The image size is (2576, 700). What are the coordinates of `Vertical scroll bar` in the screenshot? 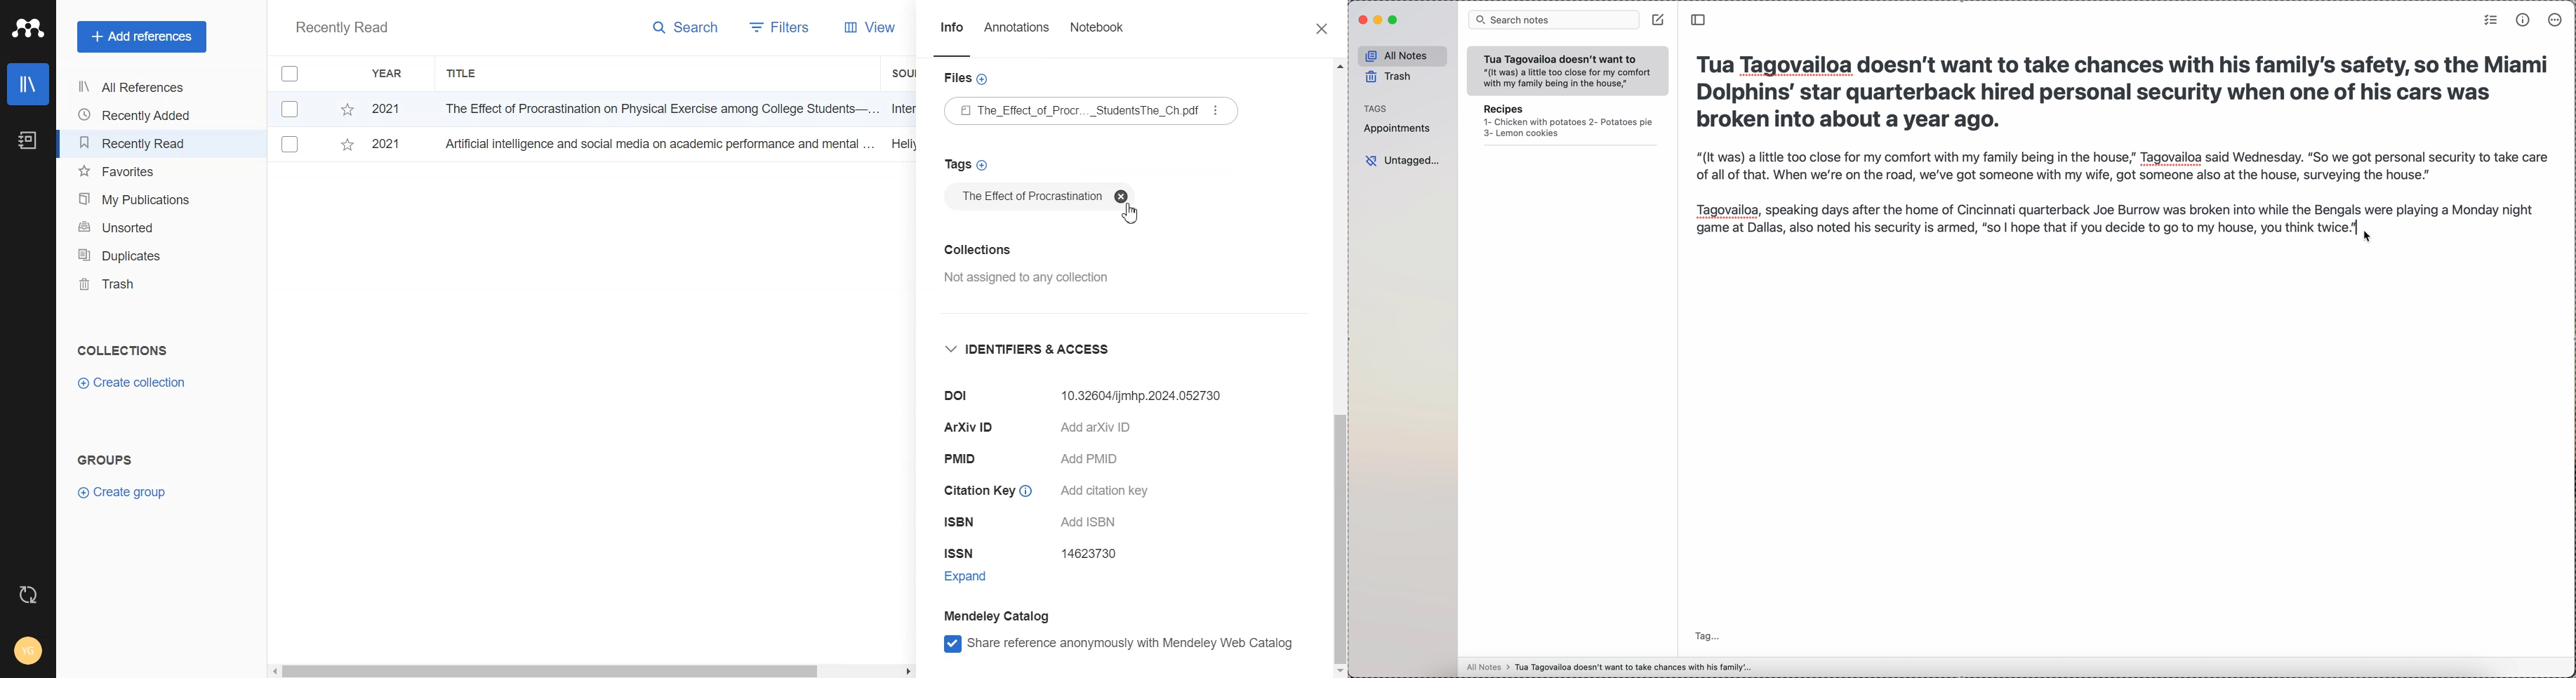 It's located at (1339, 368).